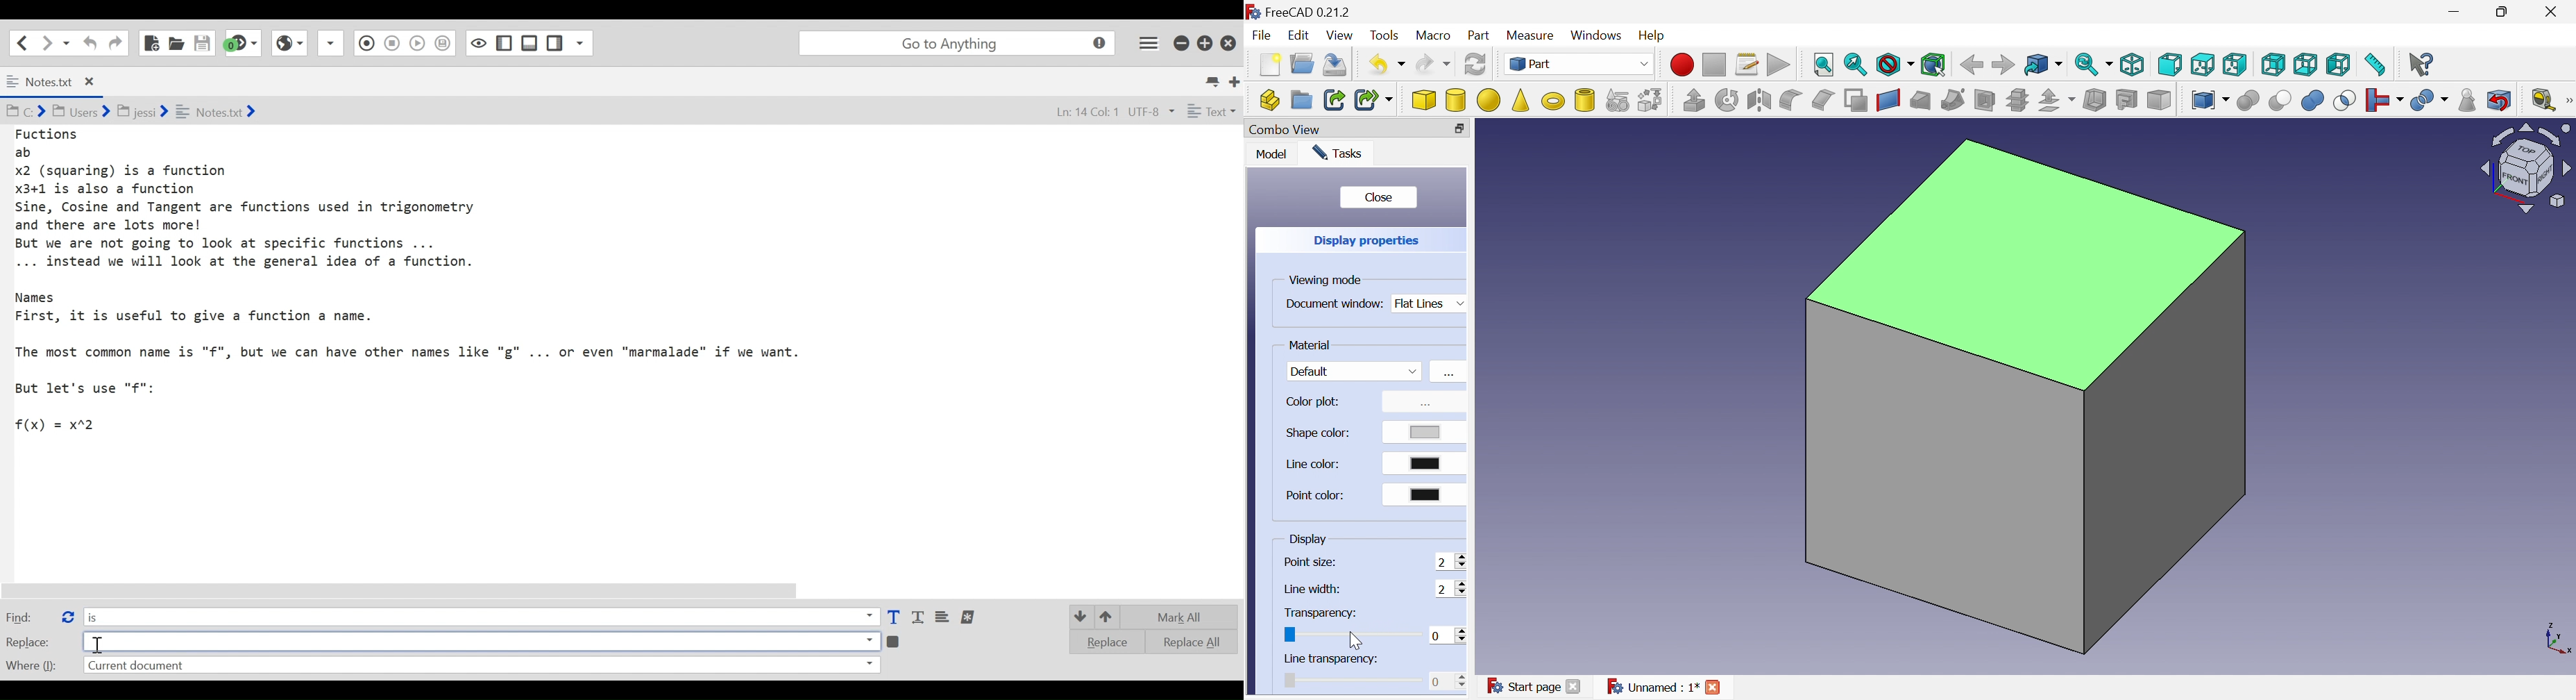 The width and height of the screenshot is (2576, 700). I want to click on Macros, so click(1748, 65).